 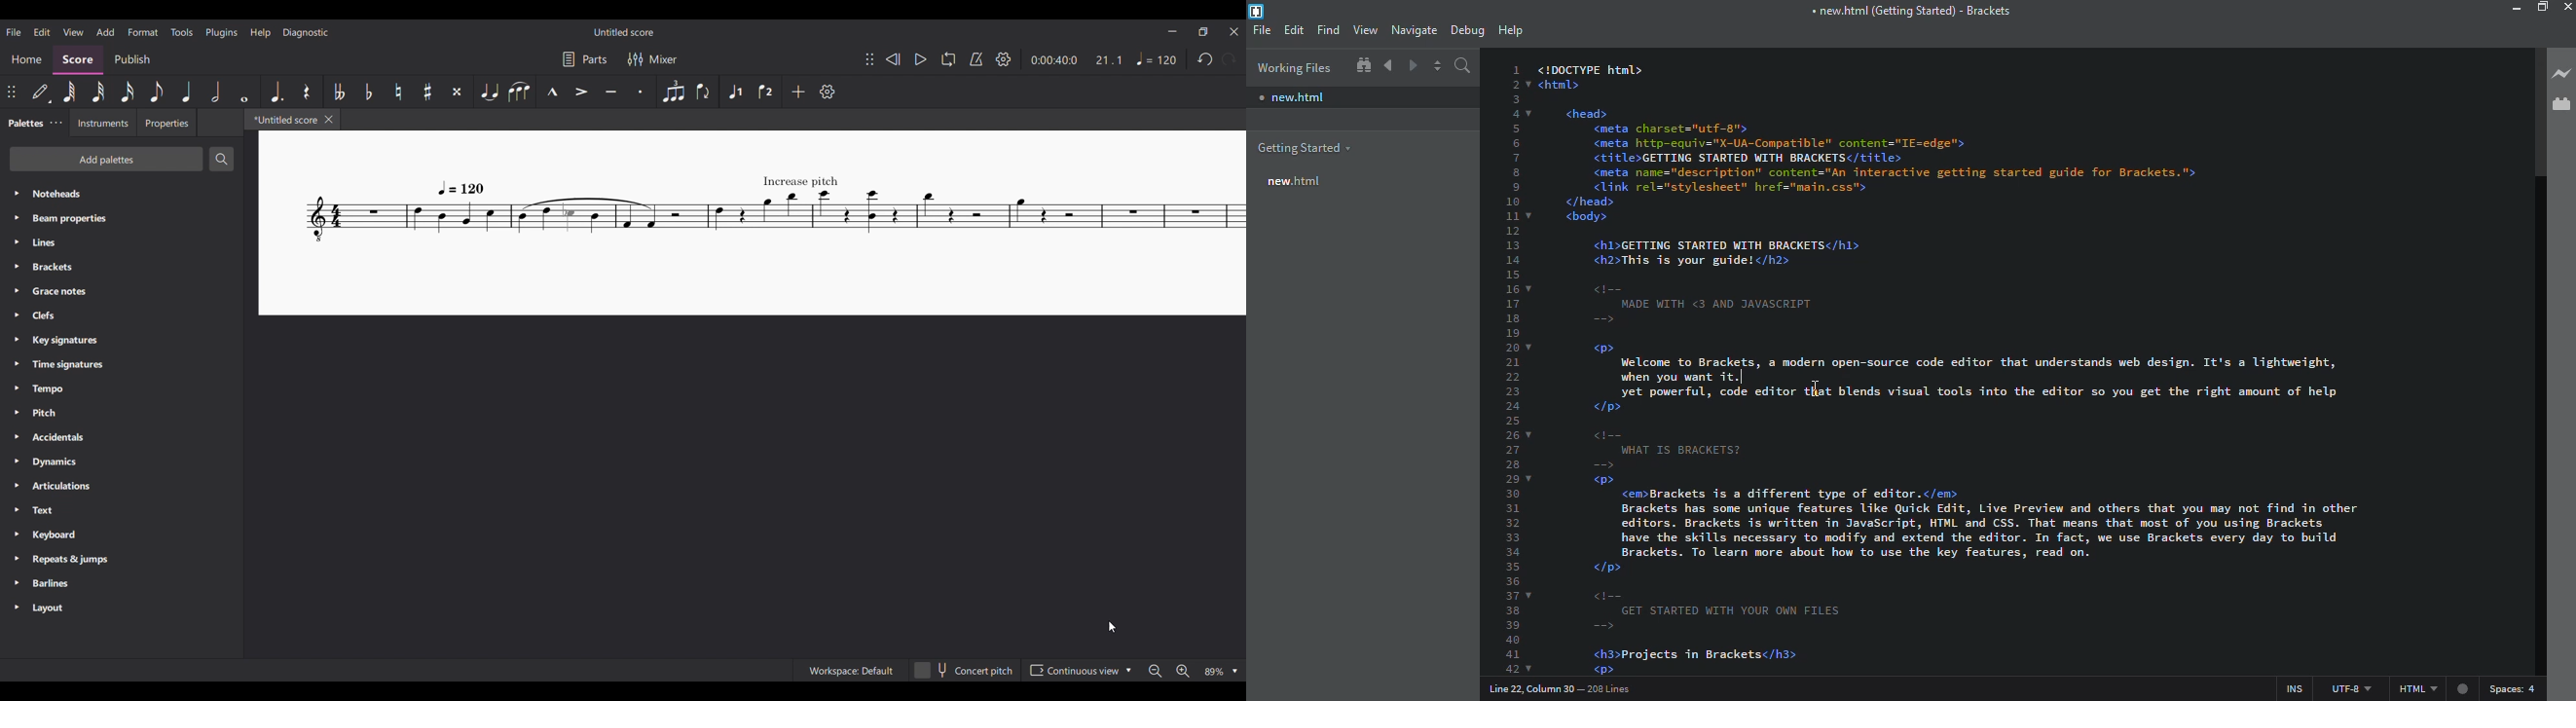 I want to click on Settings, so click(x=1003, y=59).